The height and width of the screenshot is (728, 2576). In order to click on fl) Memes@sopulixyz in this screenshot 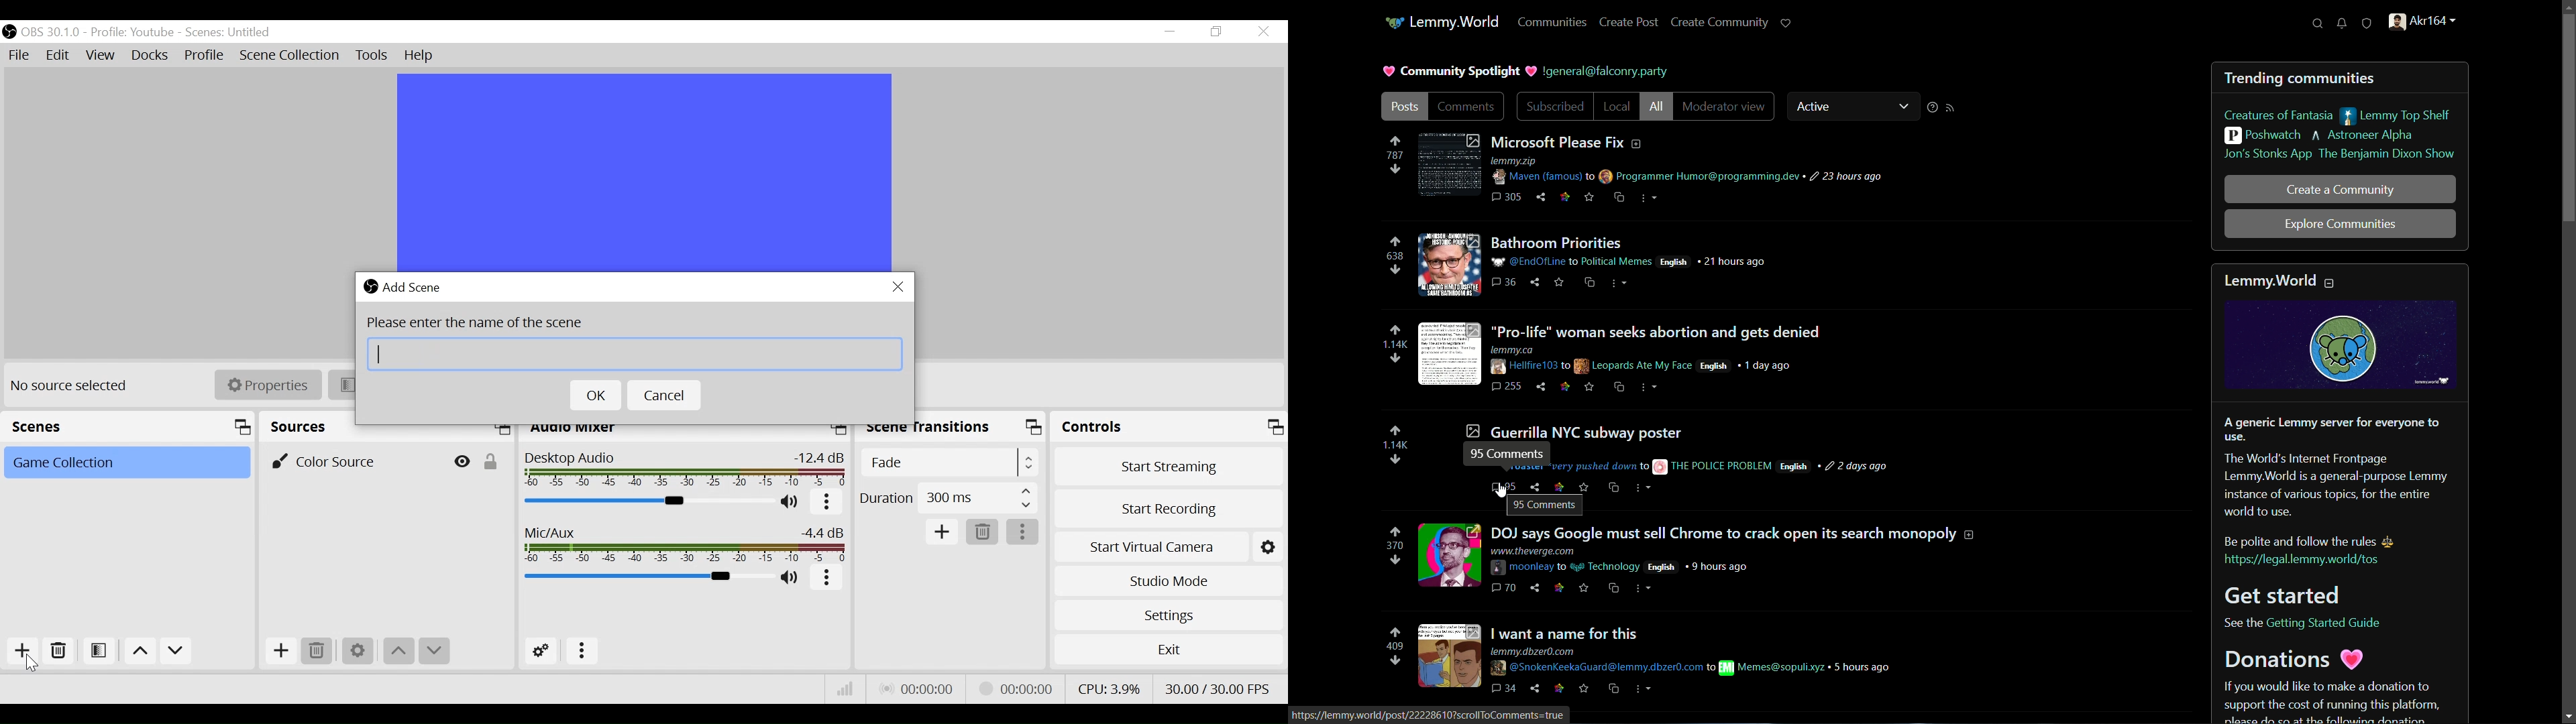, I will do `click(1772, 667)`.